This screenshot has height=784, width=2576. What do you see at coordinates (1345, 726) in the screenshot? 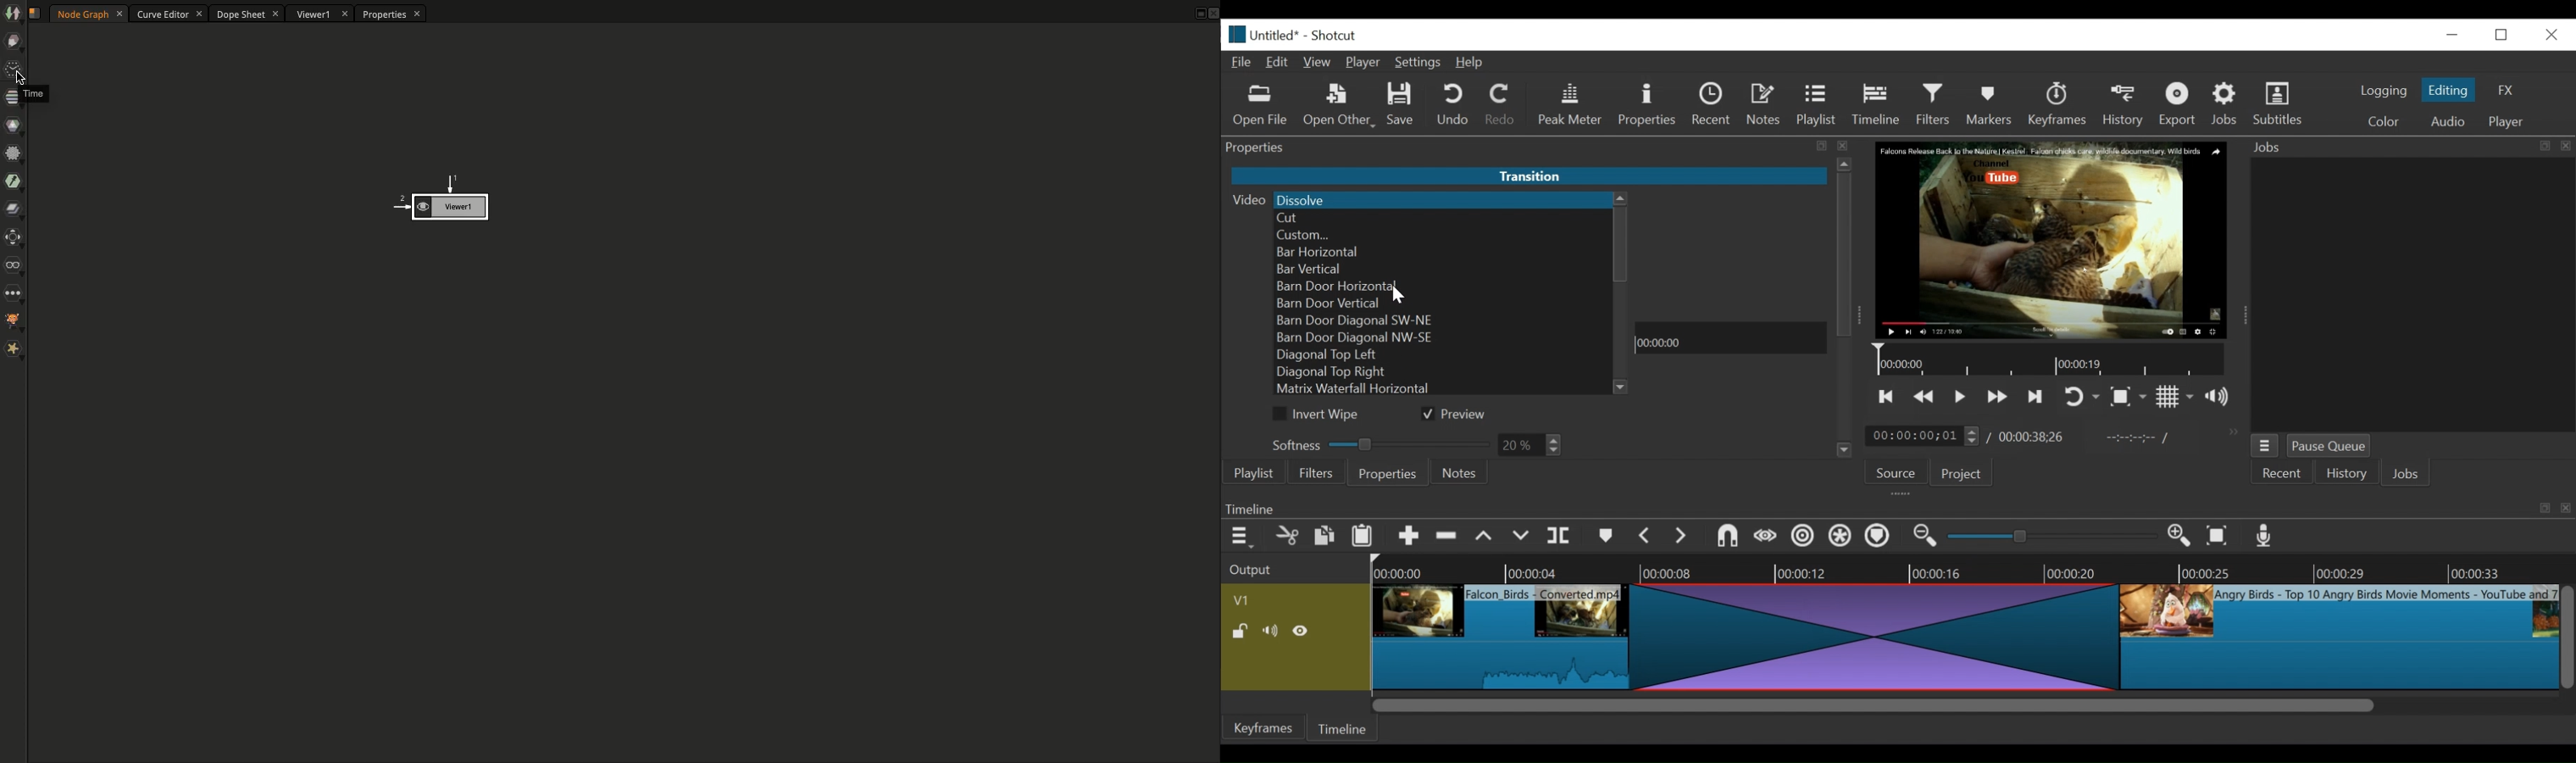
I see `Timeline` at bounding box center [1345, 726].